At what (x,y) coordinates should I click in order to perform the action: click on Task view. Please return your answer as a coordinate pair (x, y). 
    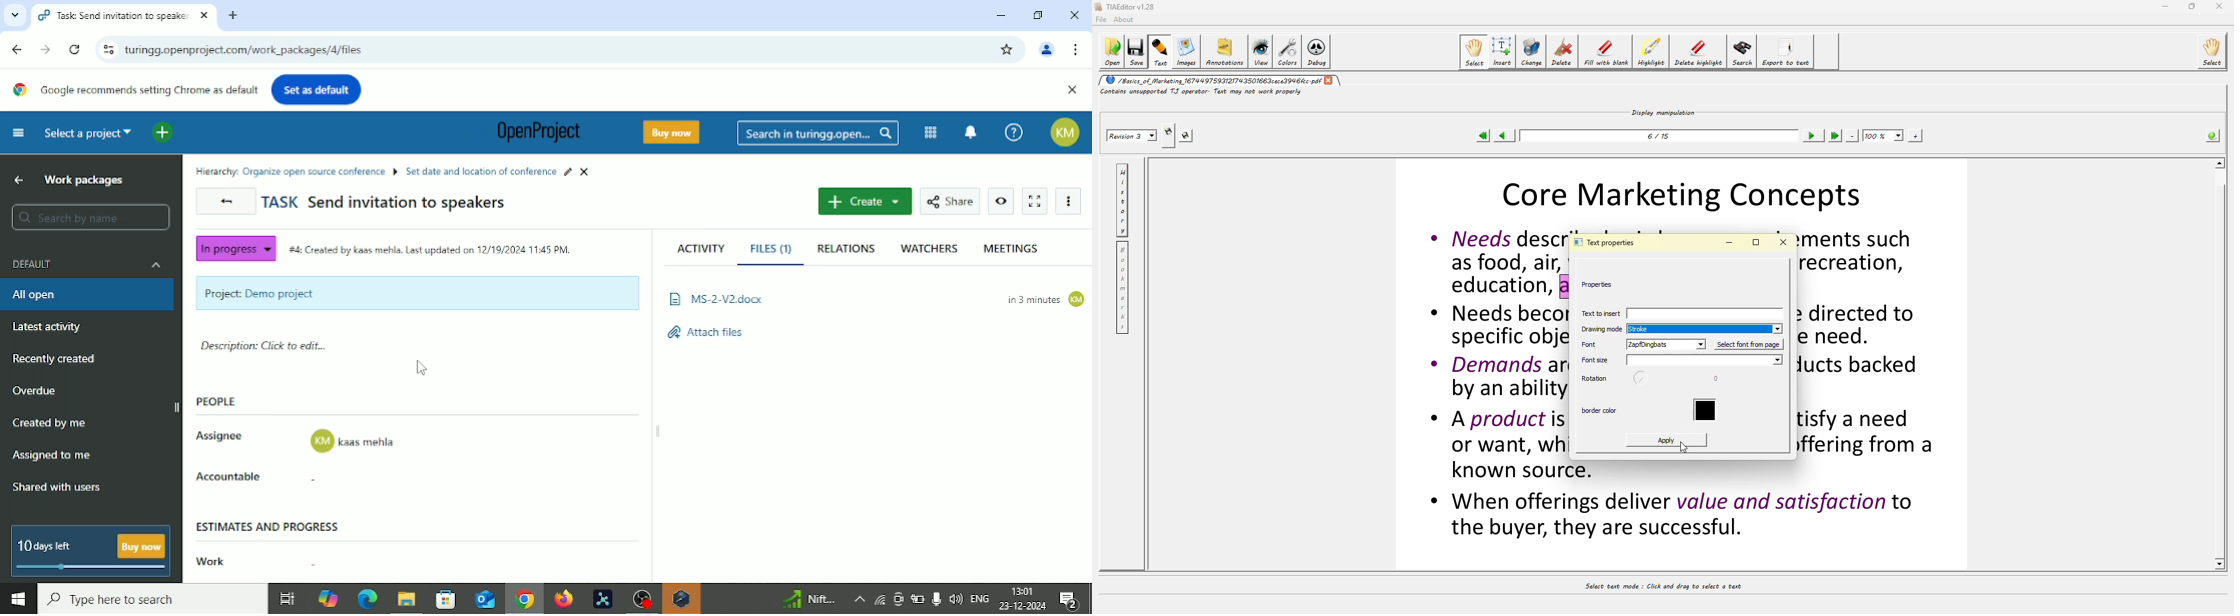
    Looking at the image, I should click on (287, 601).